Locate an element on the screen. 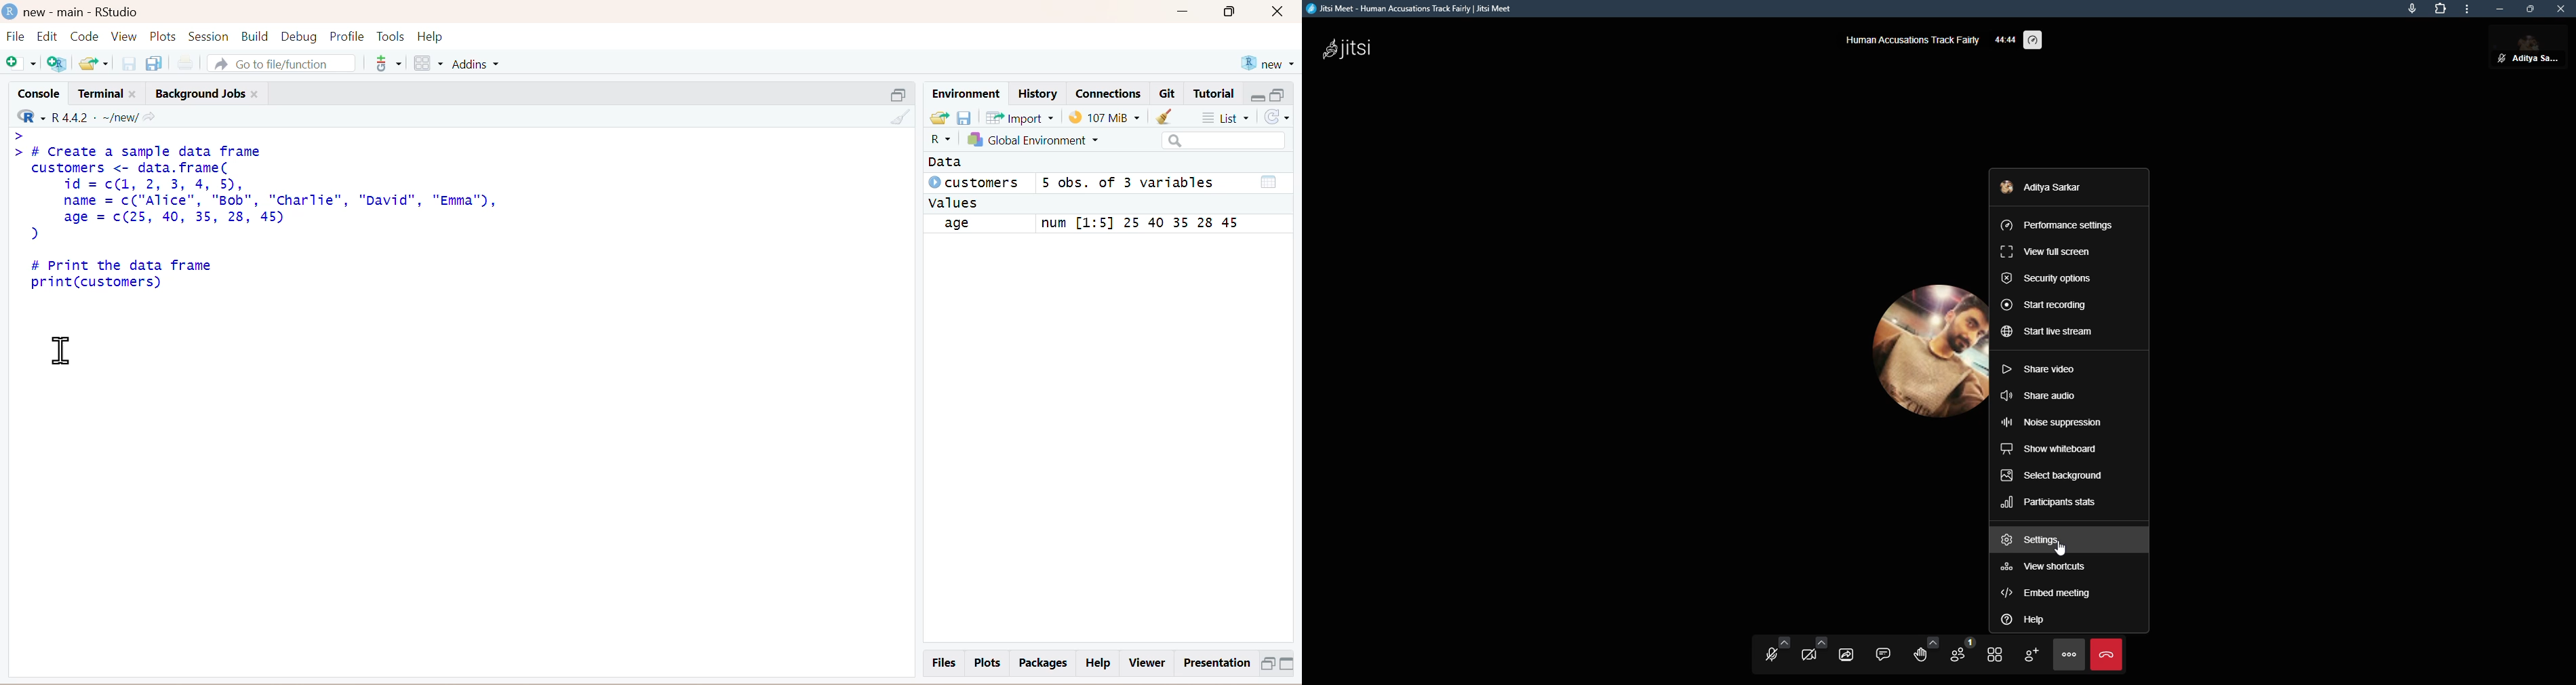 The image size is (2576, 700). Help is located at coordinates (1100, 663).